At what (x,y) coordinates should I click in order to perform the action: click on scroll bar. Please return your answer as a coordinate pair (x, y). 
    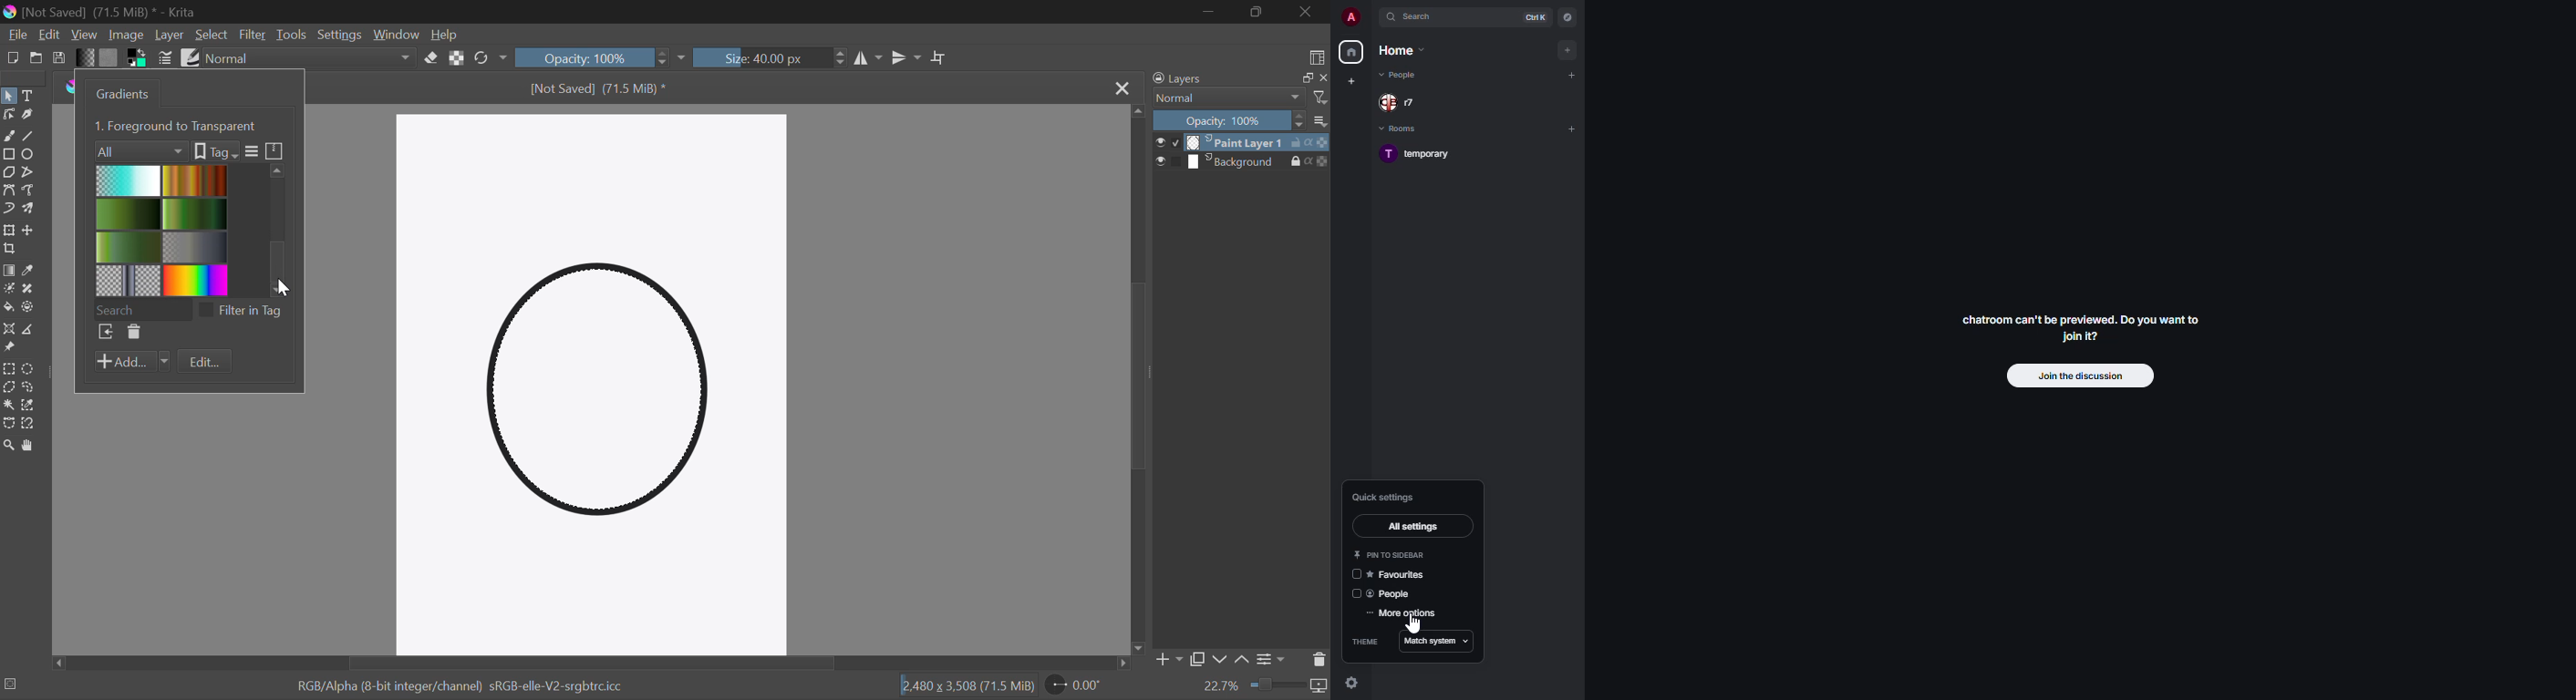
    Looking at the image, I should click on (279, 231).